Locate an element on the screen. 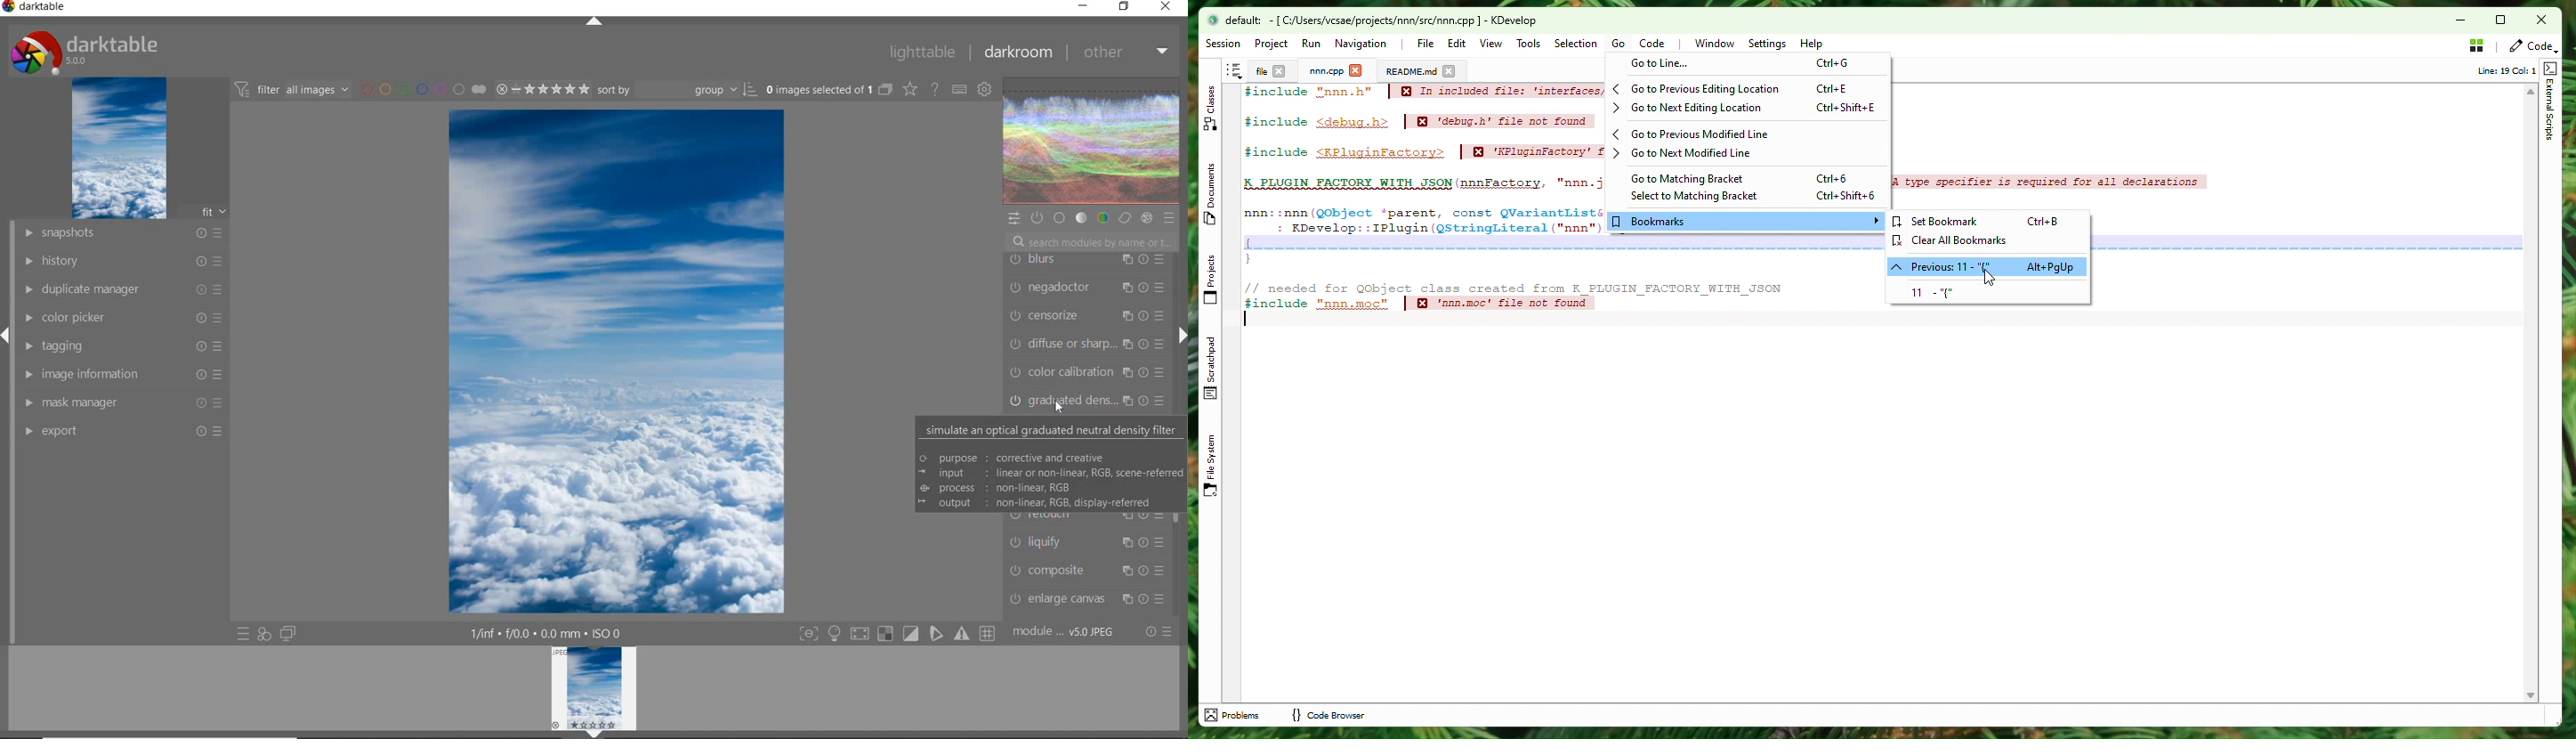 This screenshot has width=2576, height=756. TOGGLE MODES is located at coordinates (896, 636).